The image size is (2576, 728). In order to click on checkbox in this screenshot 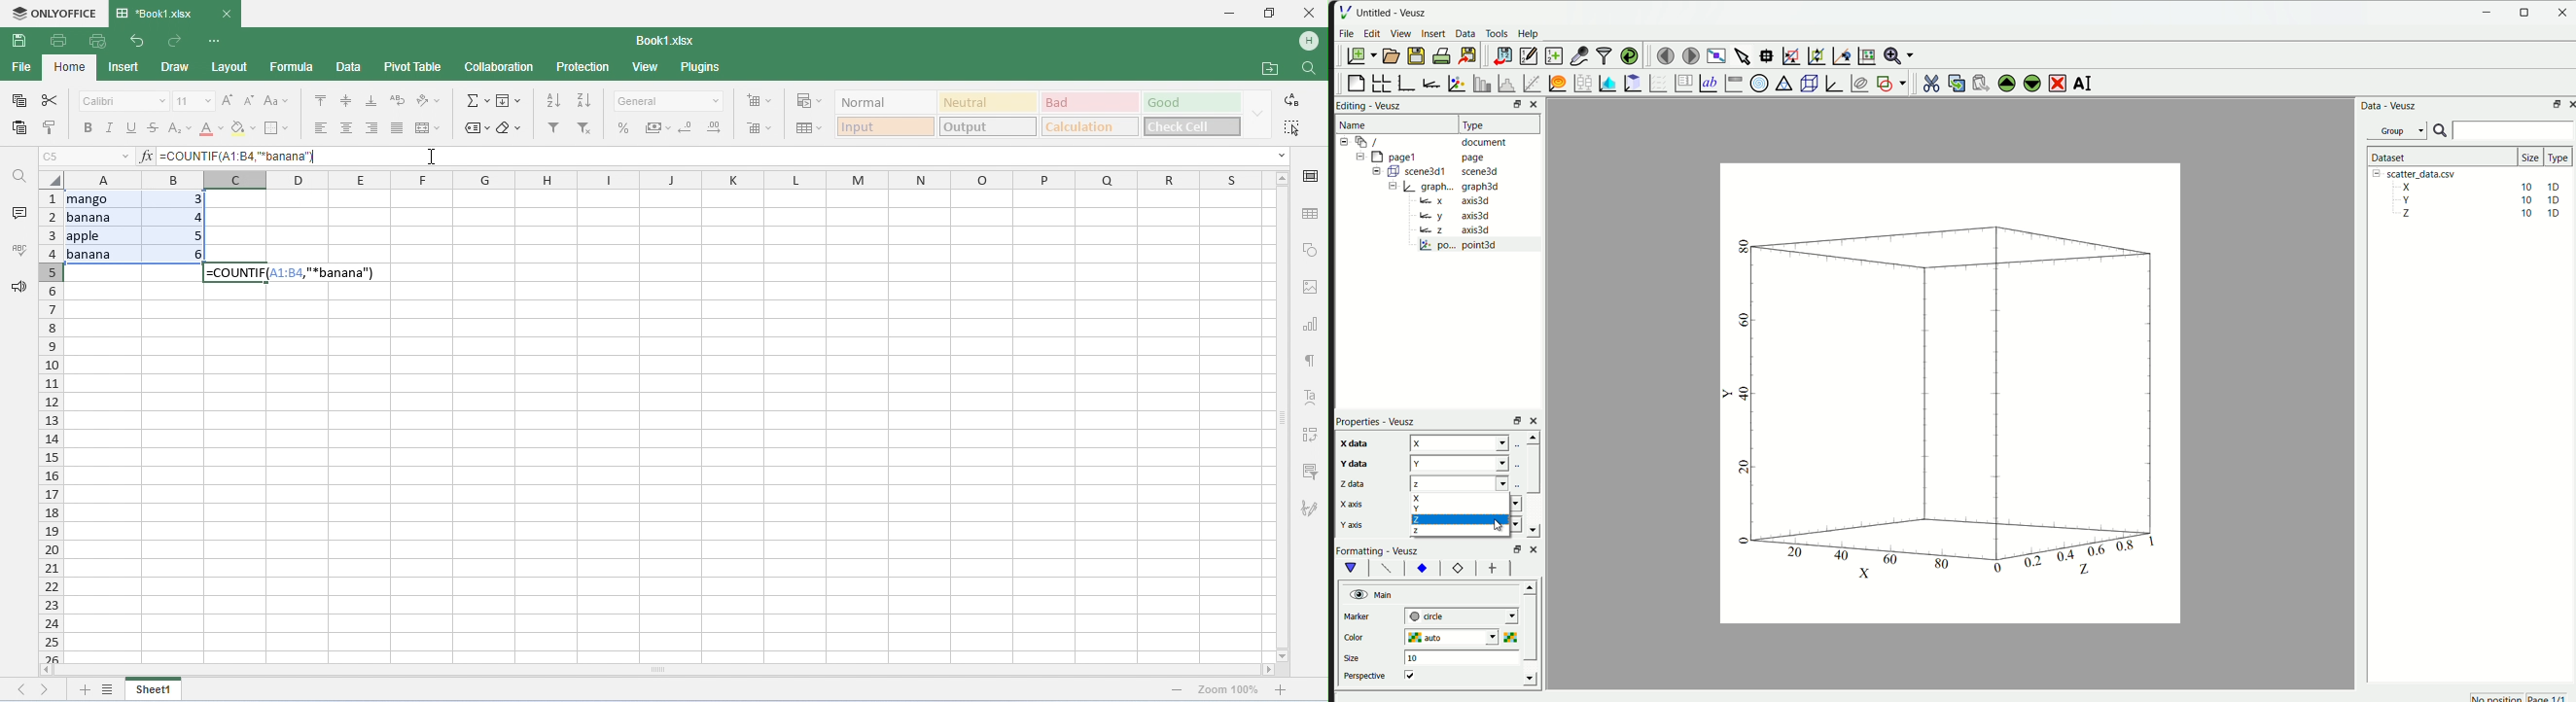, I will do `click(1413, 675)`.